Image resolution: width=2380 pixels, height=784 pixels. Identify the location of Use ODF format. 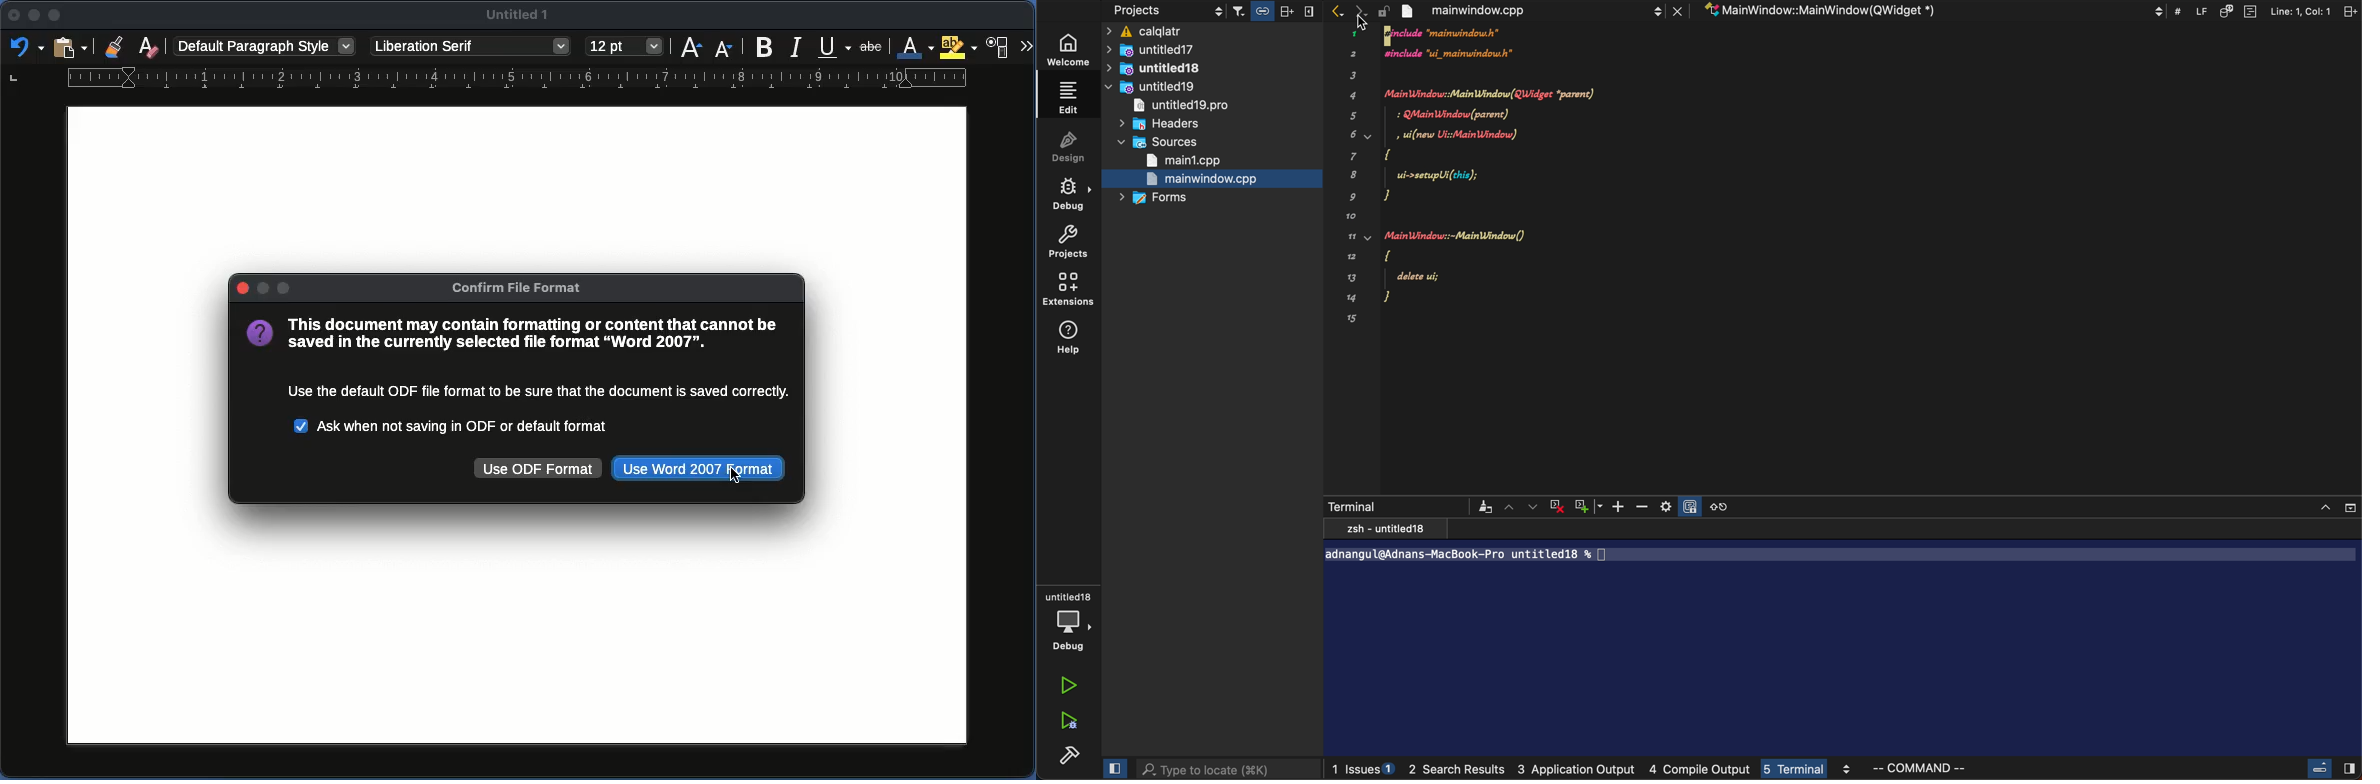
(539, 469).